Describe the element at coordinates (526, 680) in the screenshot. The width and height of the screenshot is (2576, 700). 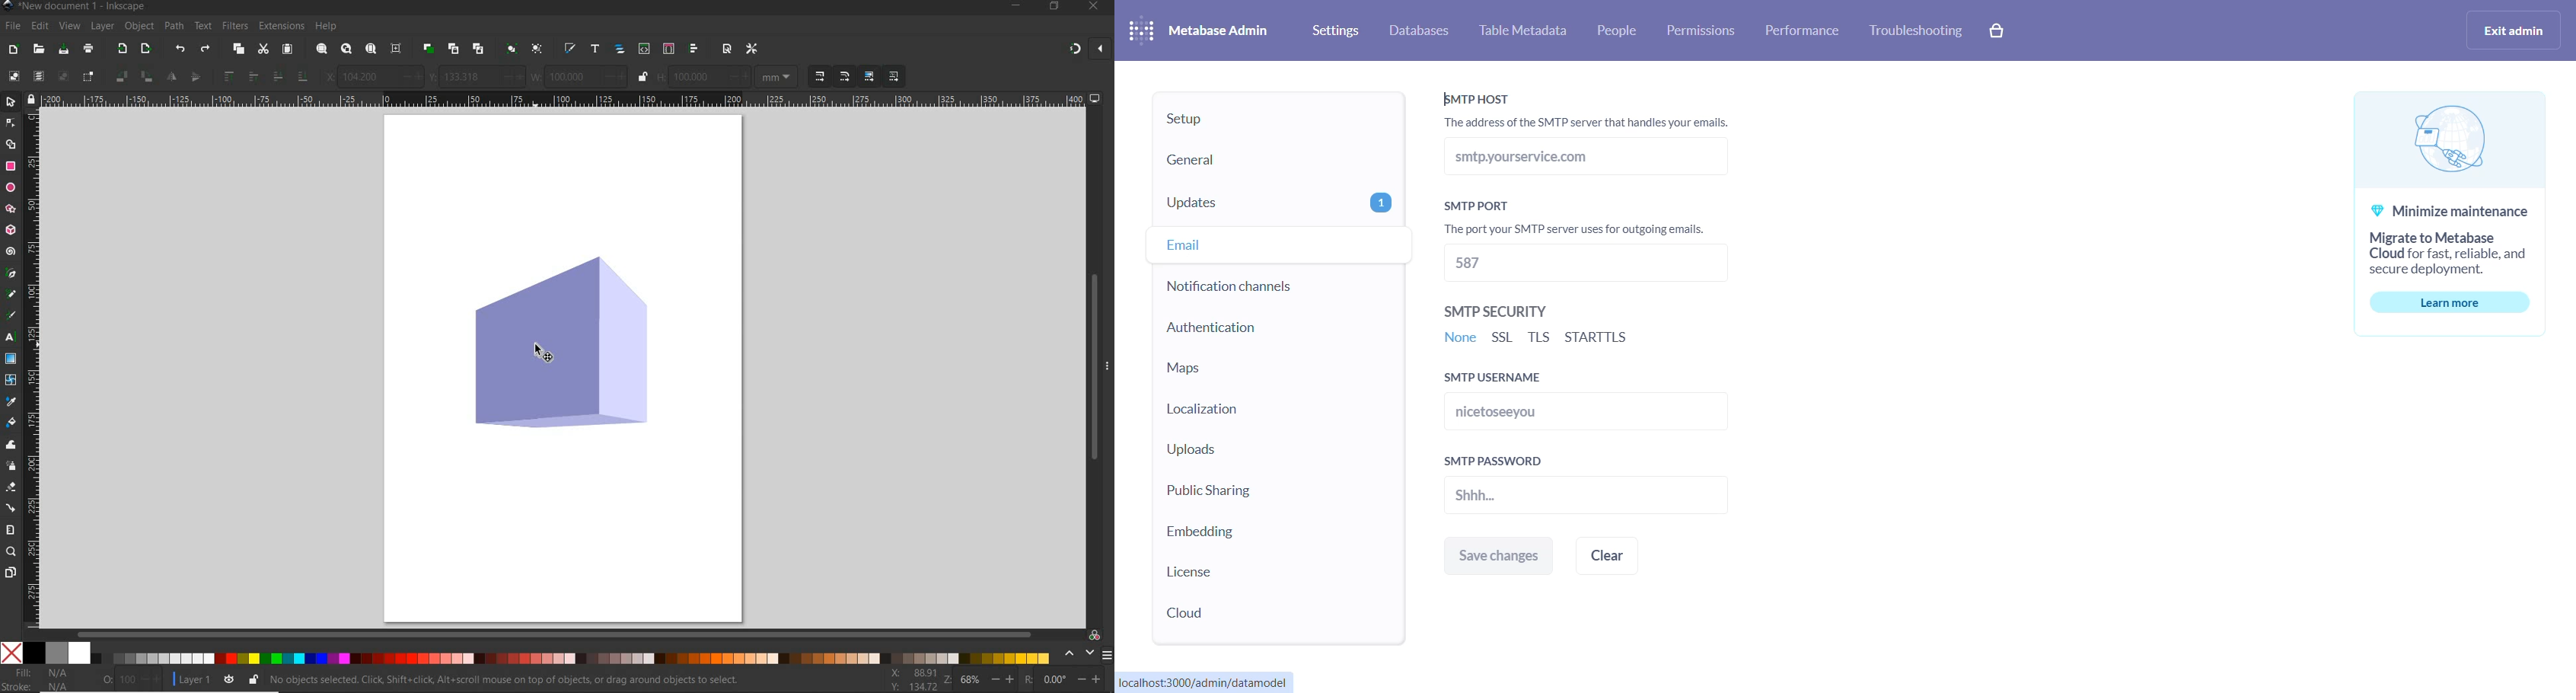
I see `NO OBJECTS SELECTED` at that location.